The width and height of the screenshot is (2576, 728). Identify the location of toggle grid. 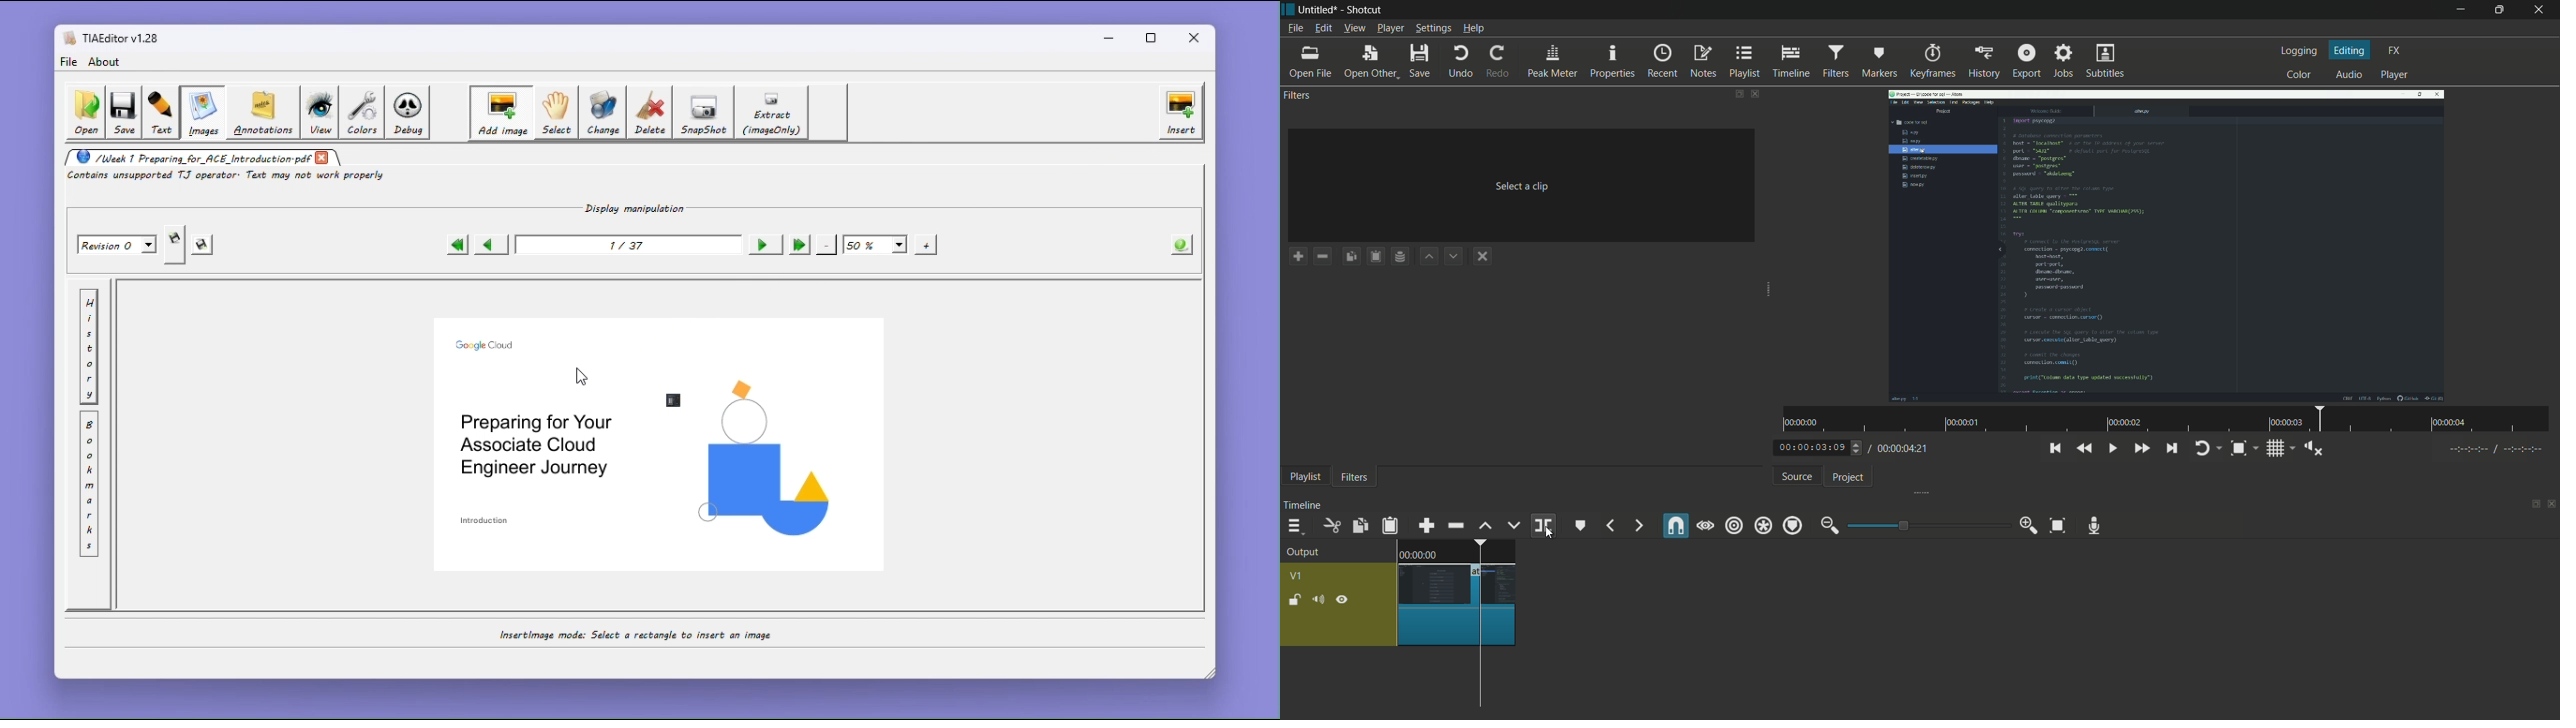
(2277, 449).